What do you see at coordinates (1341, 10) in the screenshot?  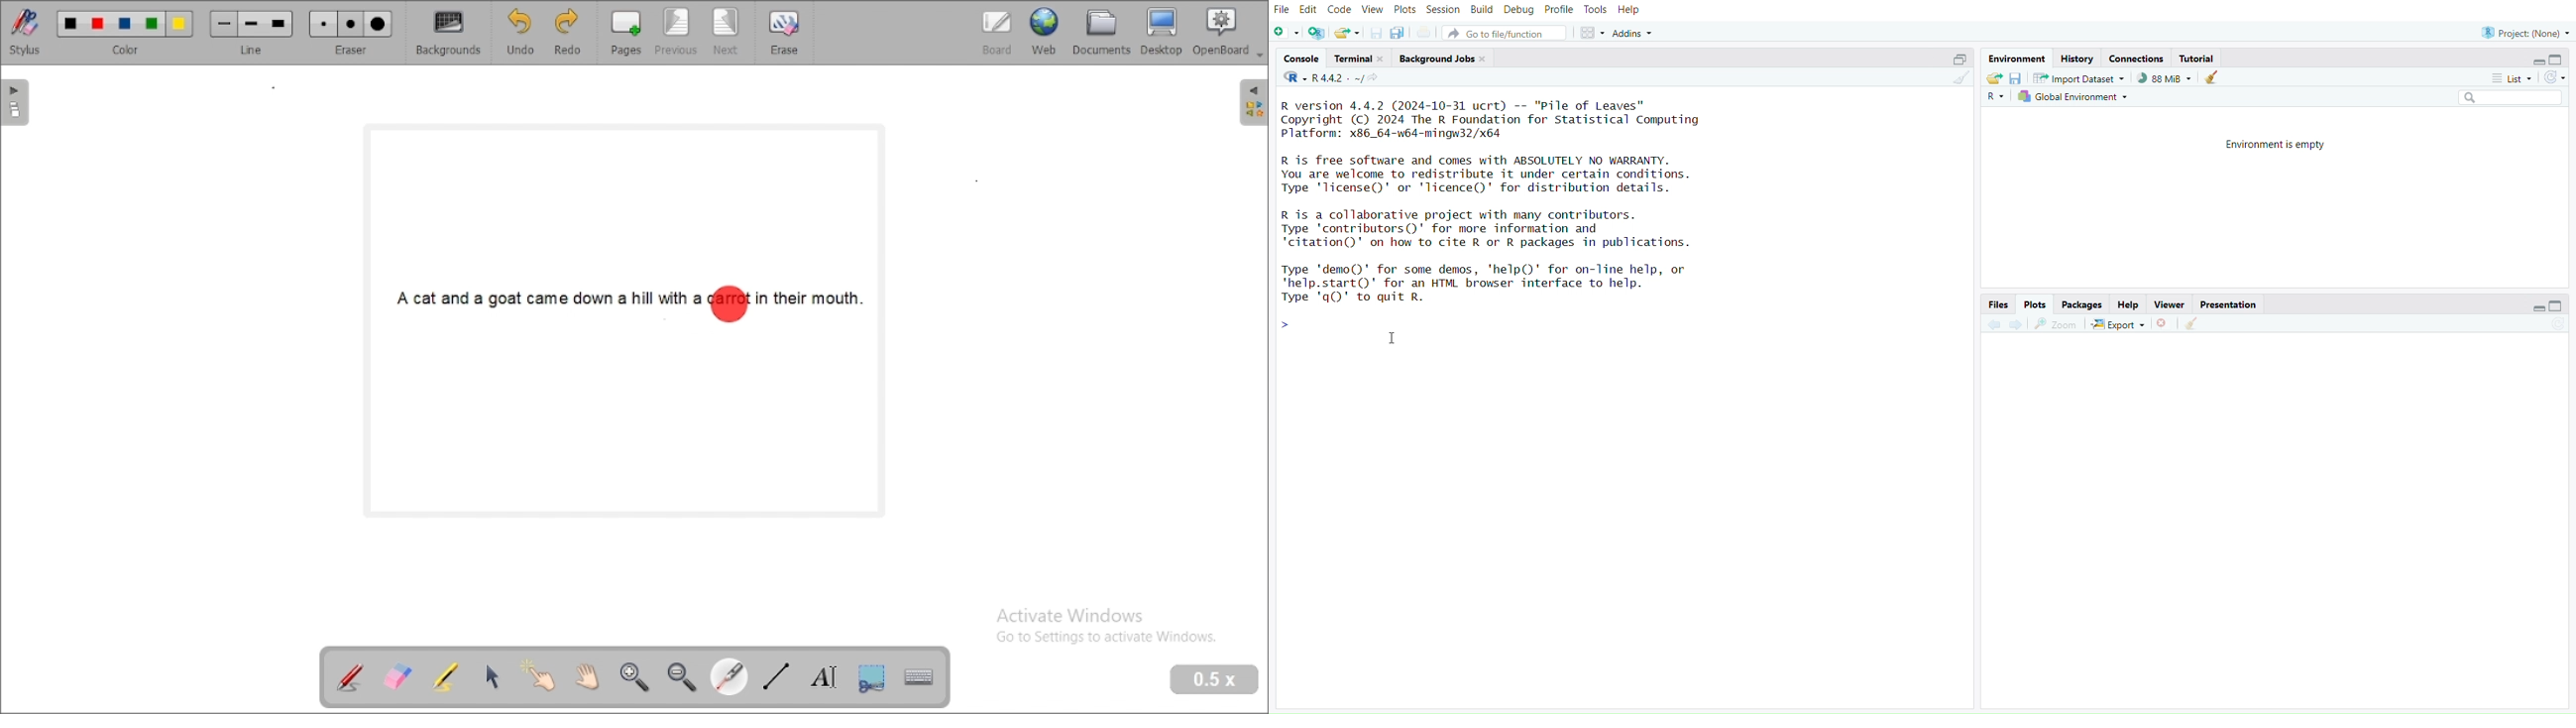 I see `code` at bounding box center [1341, 10].